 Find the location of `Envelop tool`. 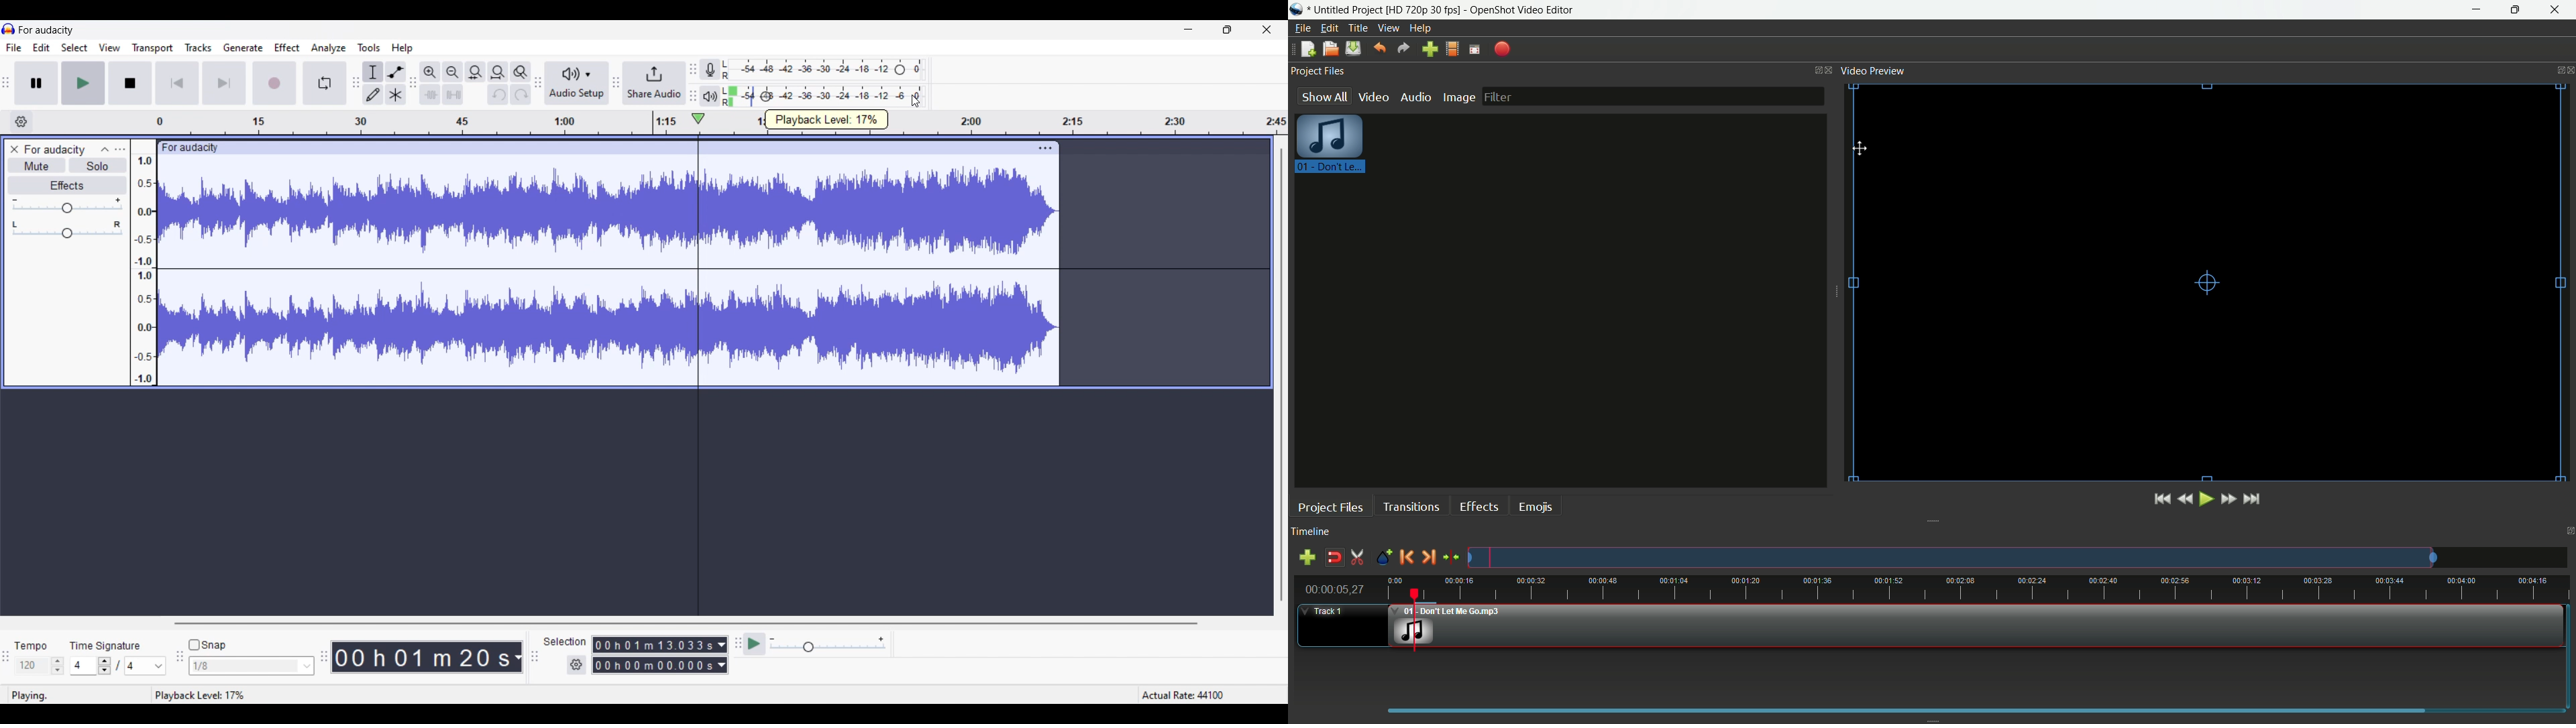

Envelop tool is located at coordinates (396, 72).